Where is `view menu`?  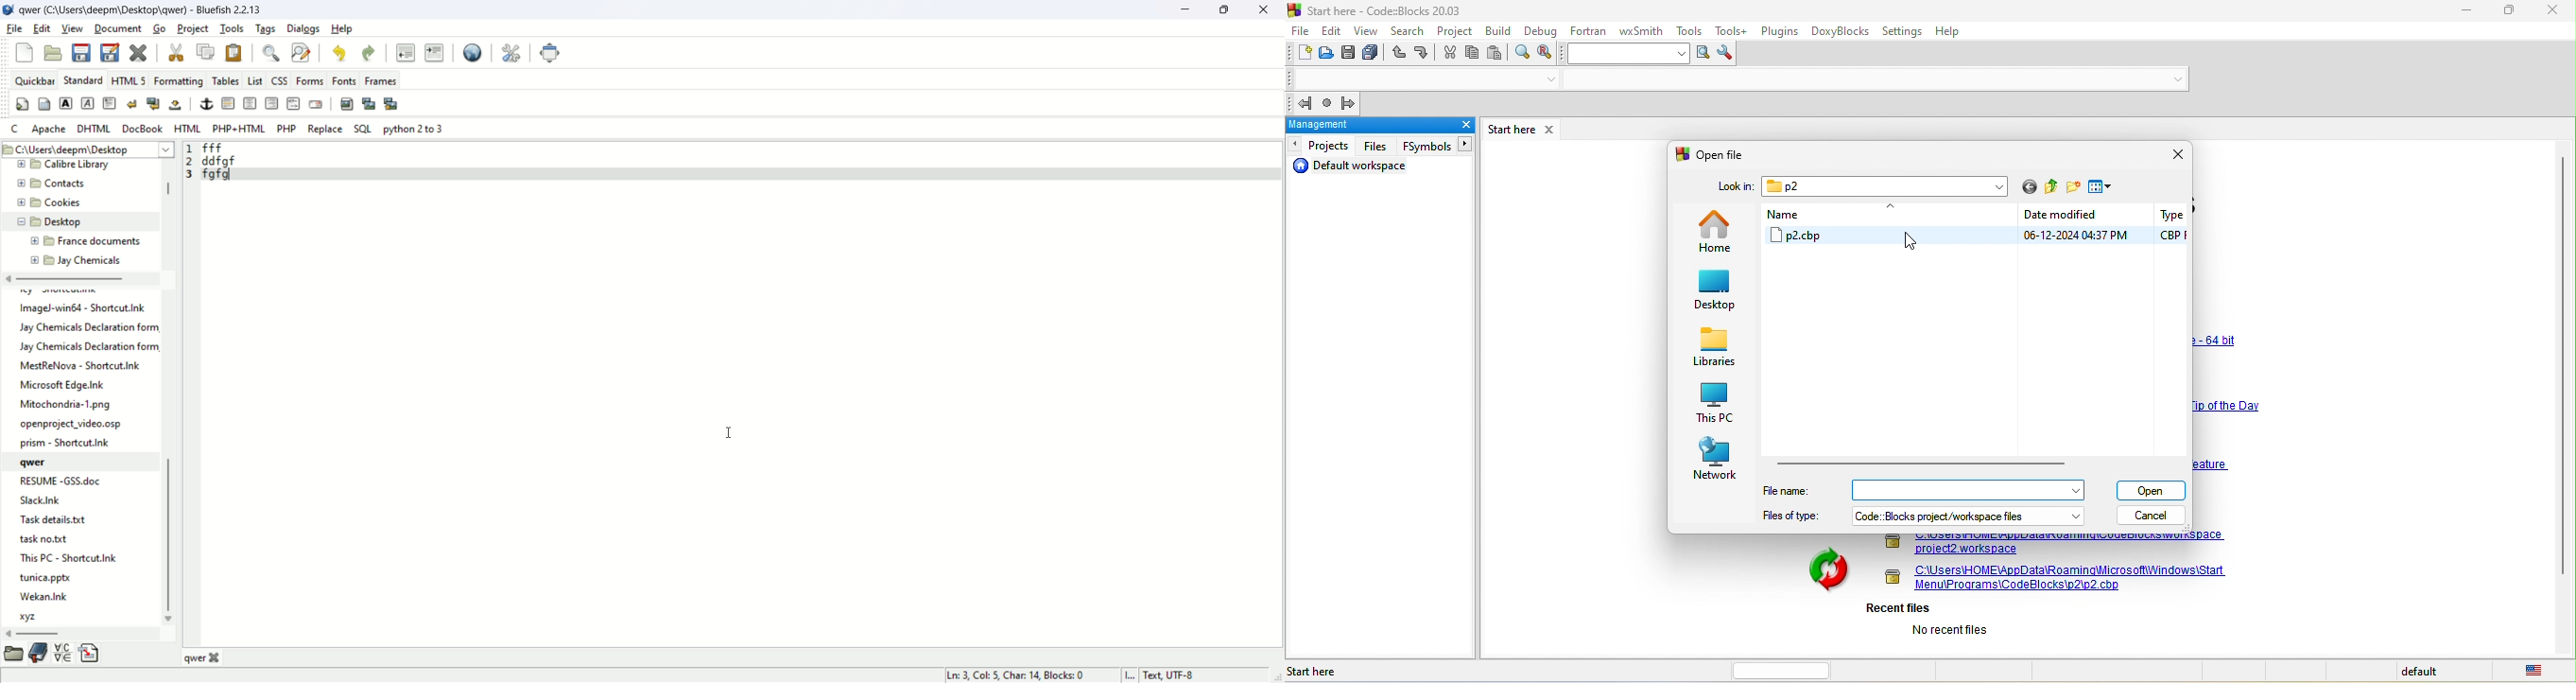
view menu is located at coordinates (2102, 189).